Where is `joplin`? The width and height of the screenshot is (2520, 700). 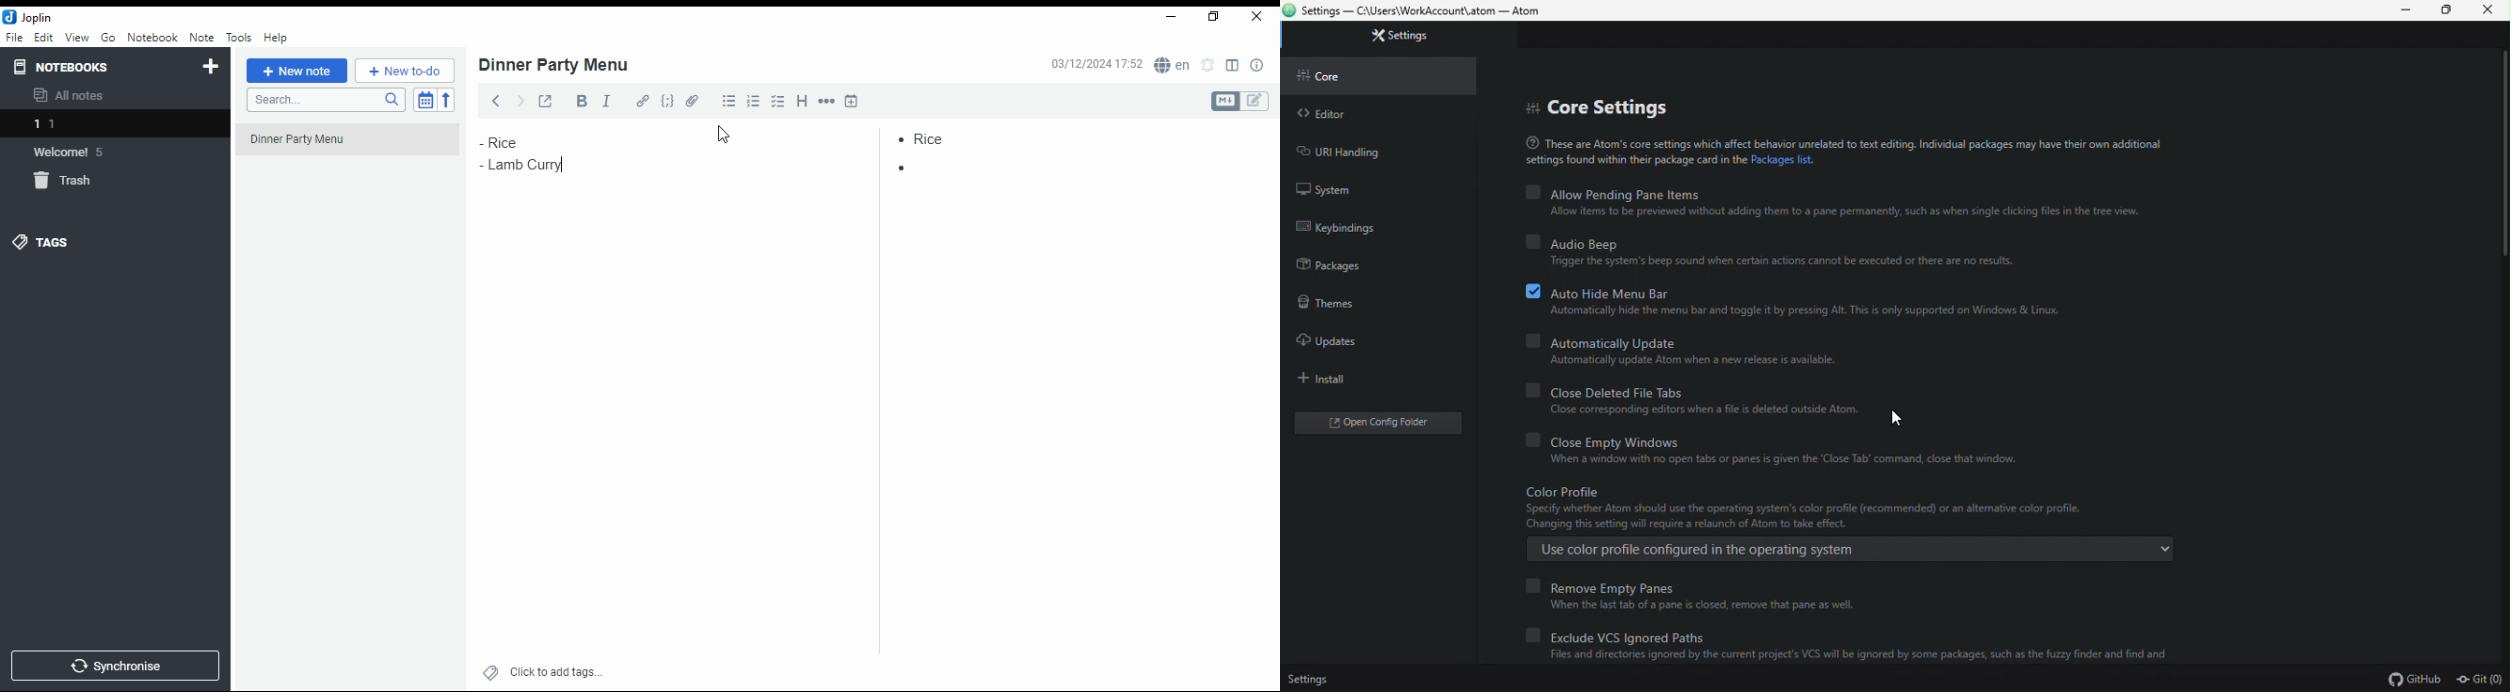 joplin is located at coordinates (29, 17).